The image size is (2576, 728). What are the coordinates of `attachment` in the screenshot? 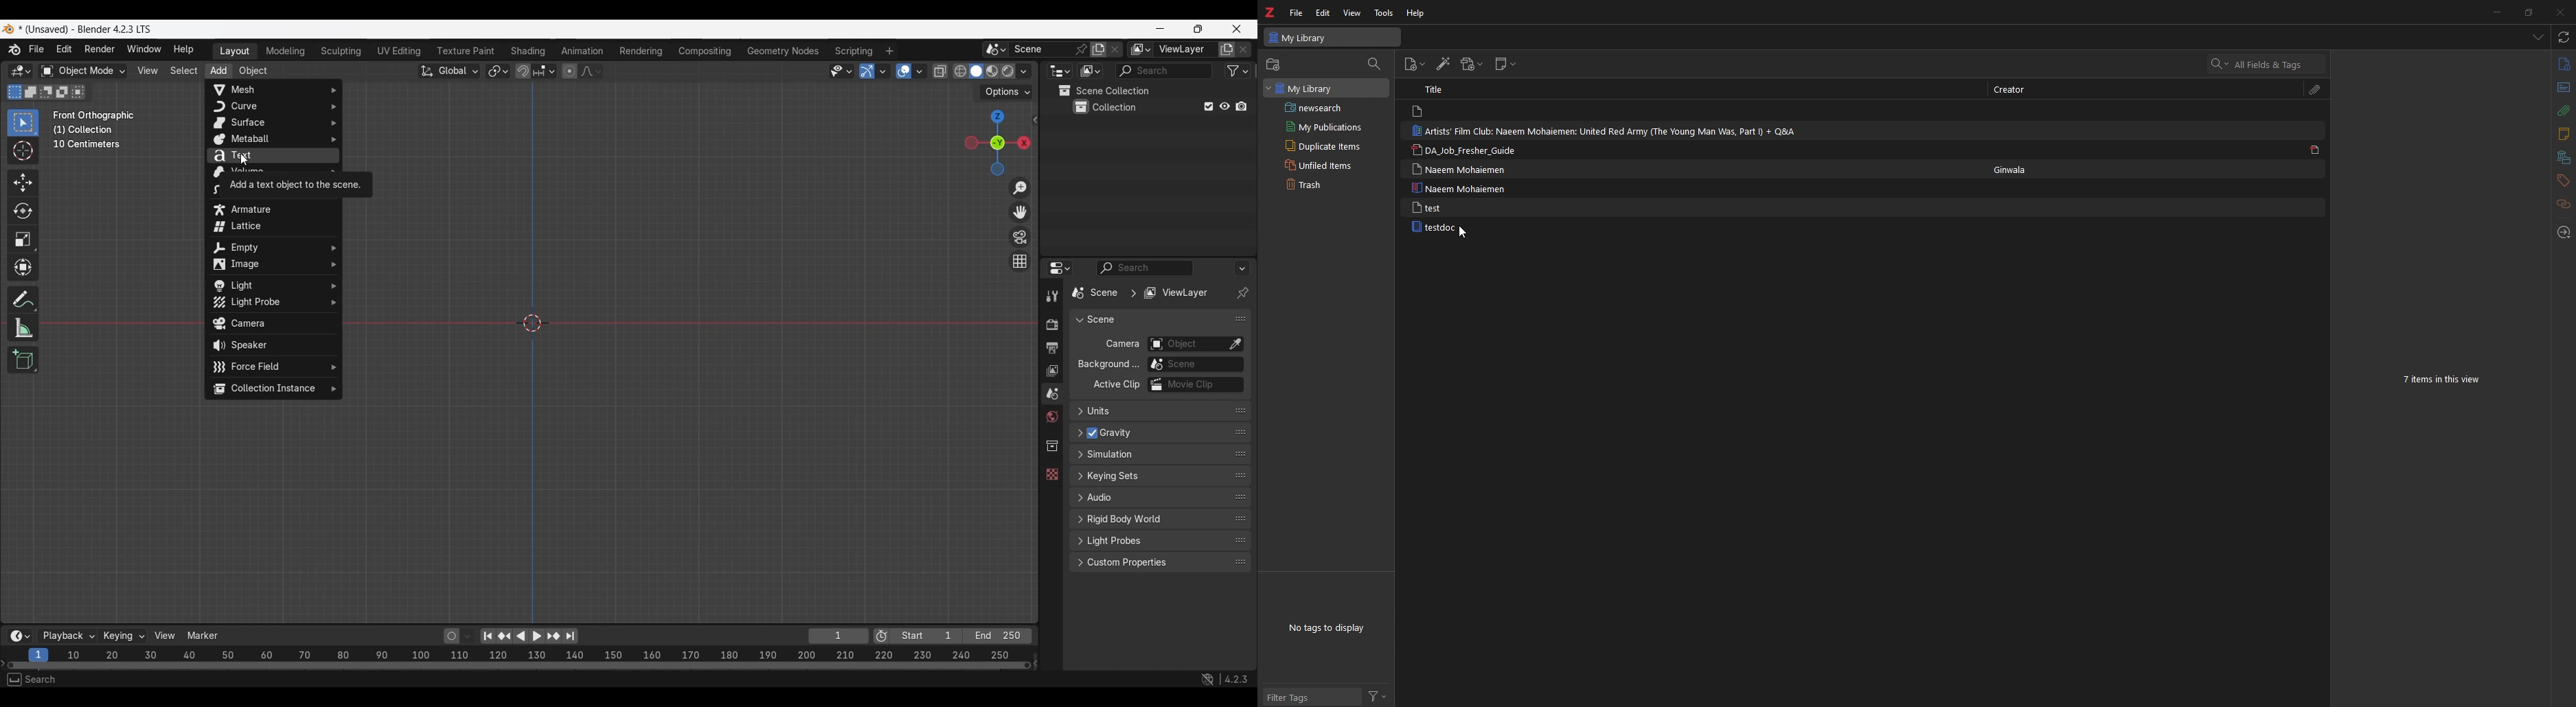 It's located at (2563, 111).